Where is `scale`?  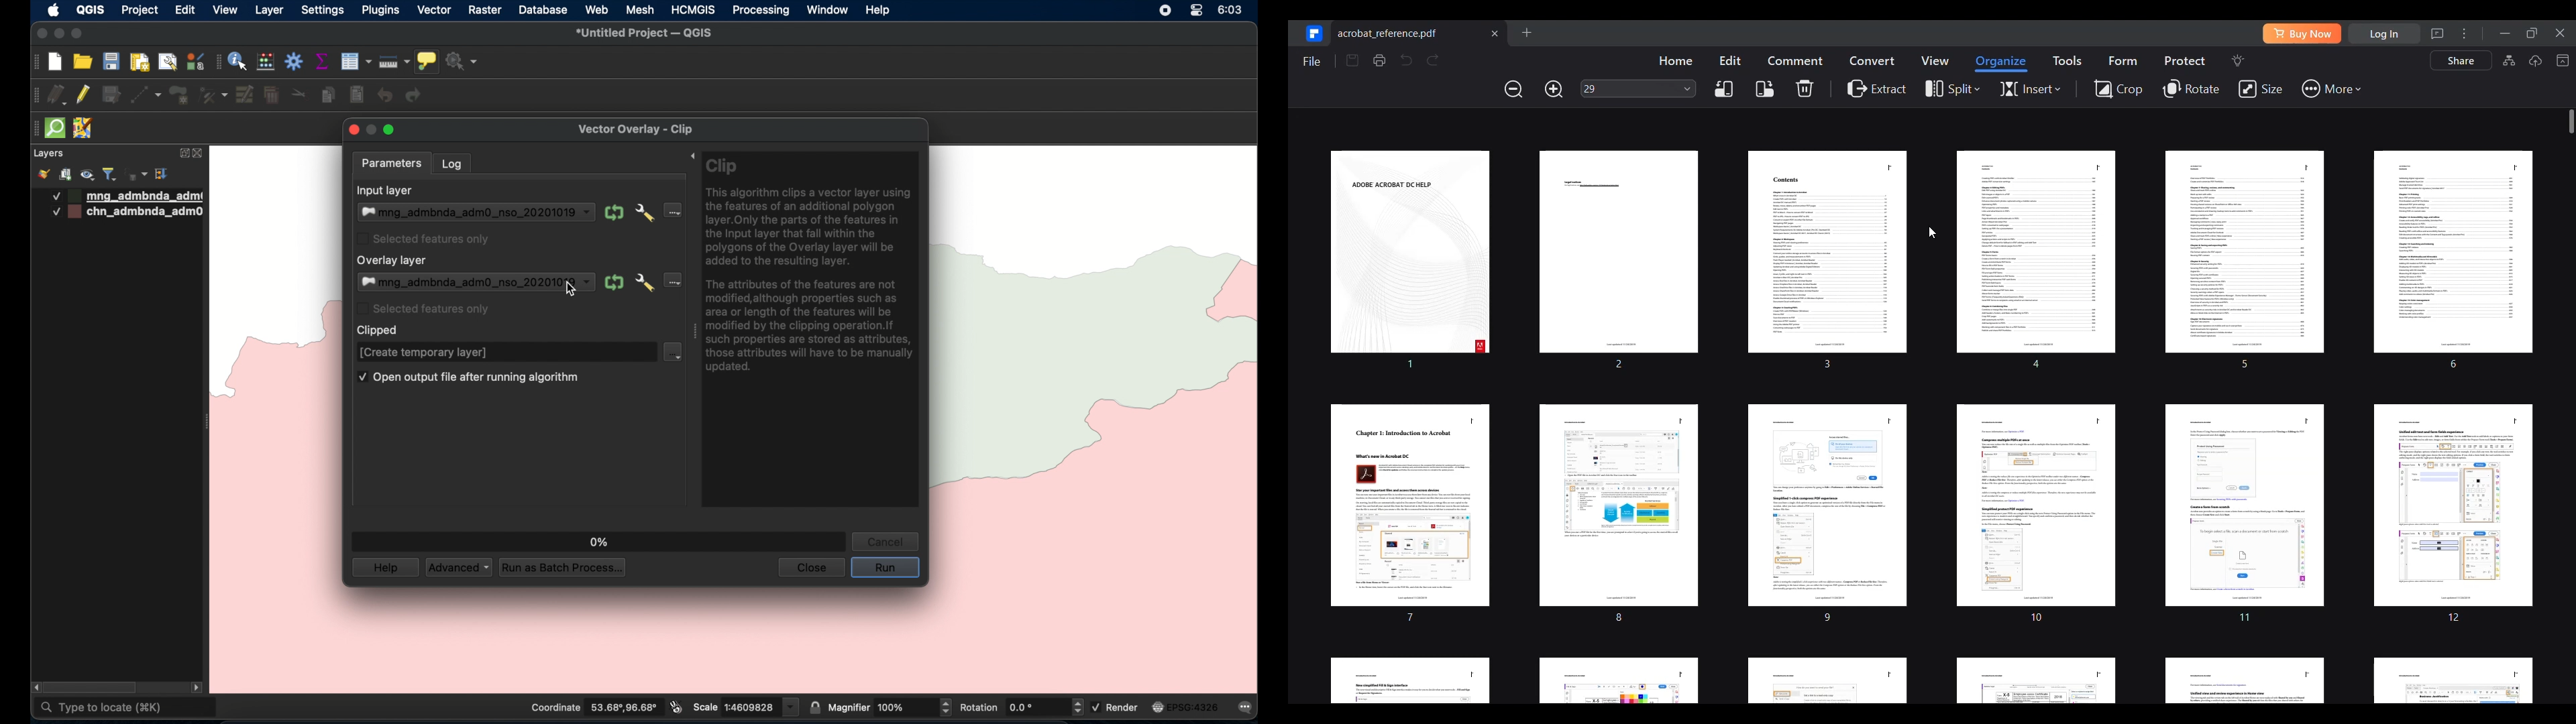
scale is located at coordinates (746, 706).